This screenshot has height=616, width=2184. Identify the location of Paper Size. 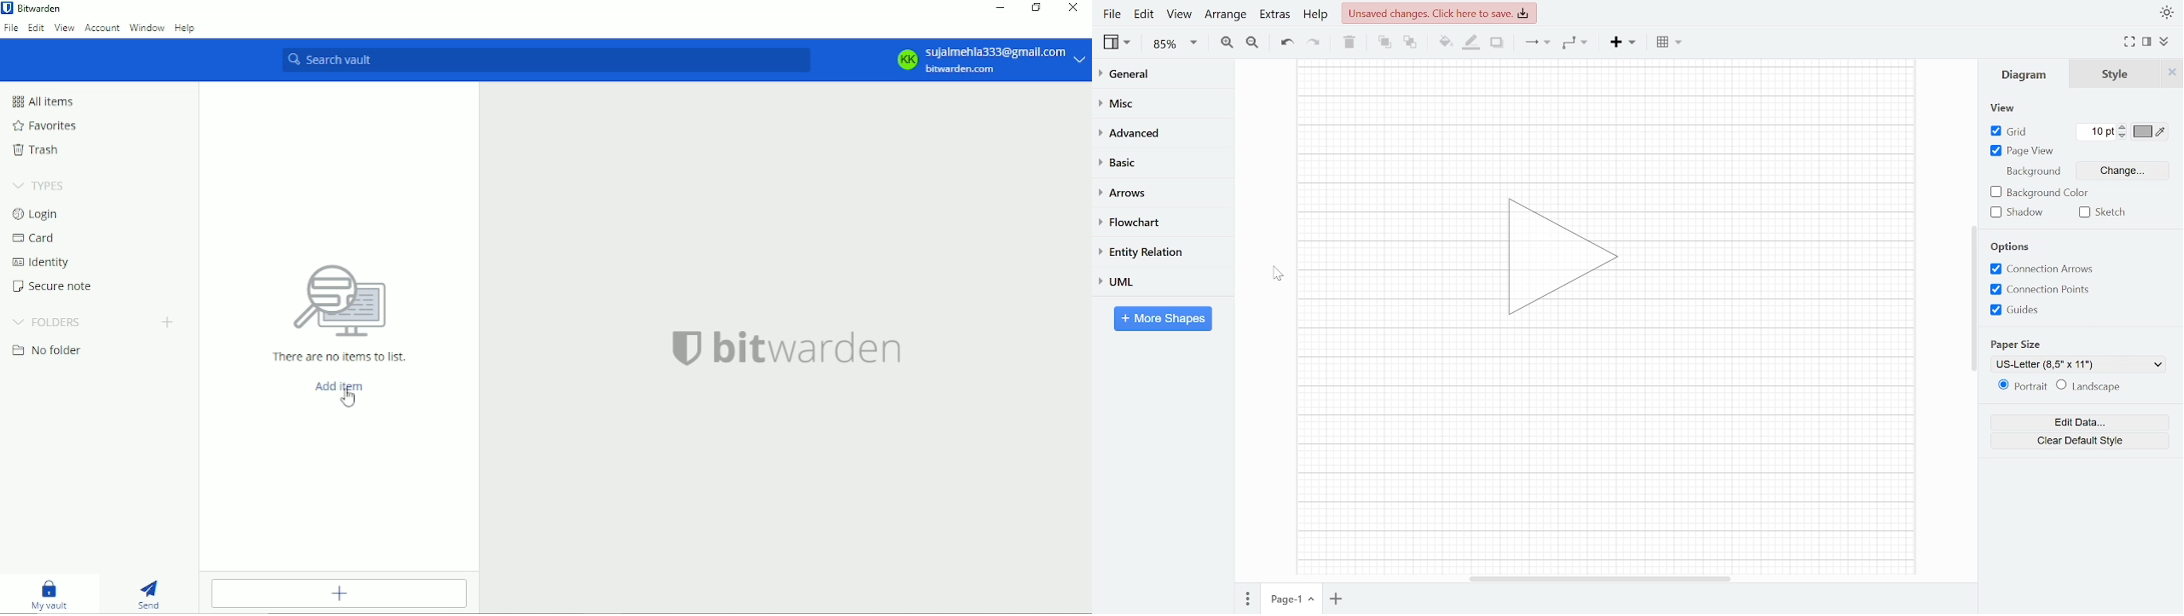
(2017, 344).